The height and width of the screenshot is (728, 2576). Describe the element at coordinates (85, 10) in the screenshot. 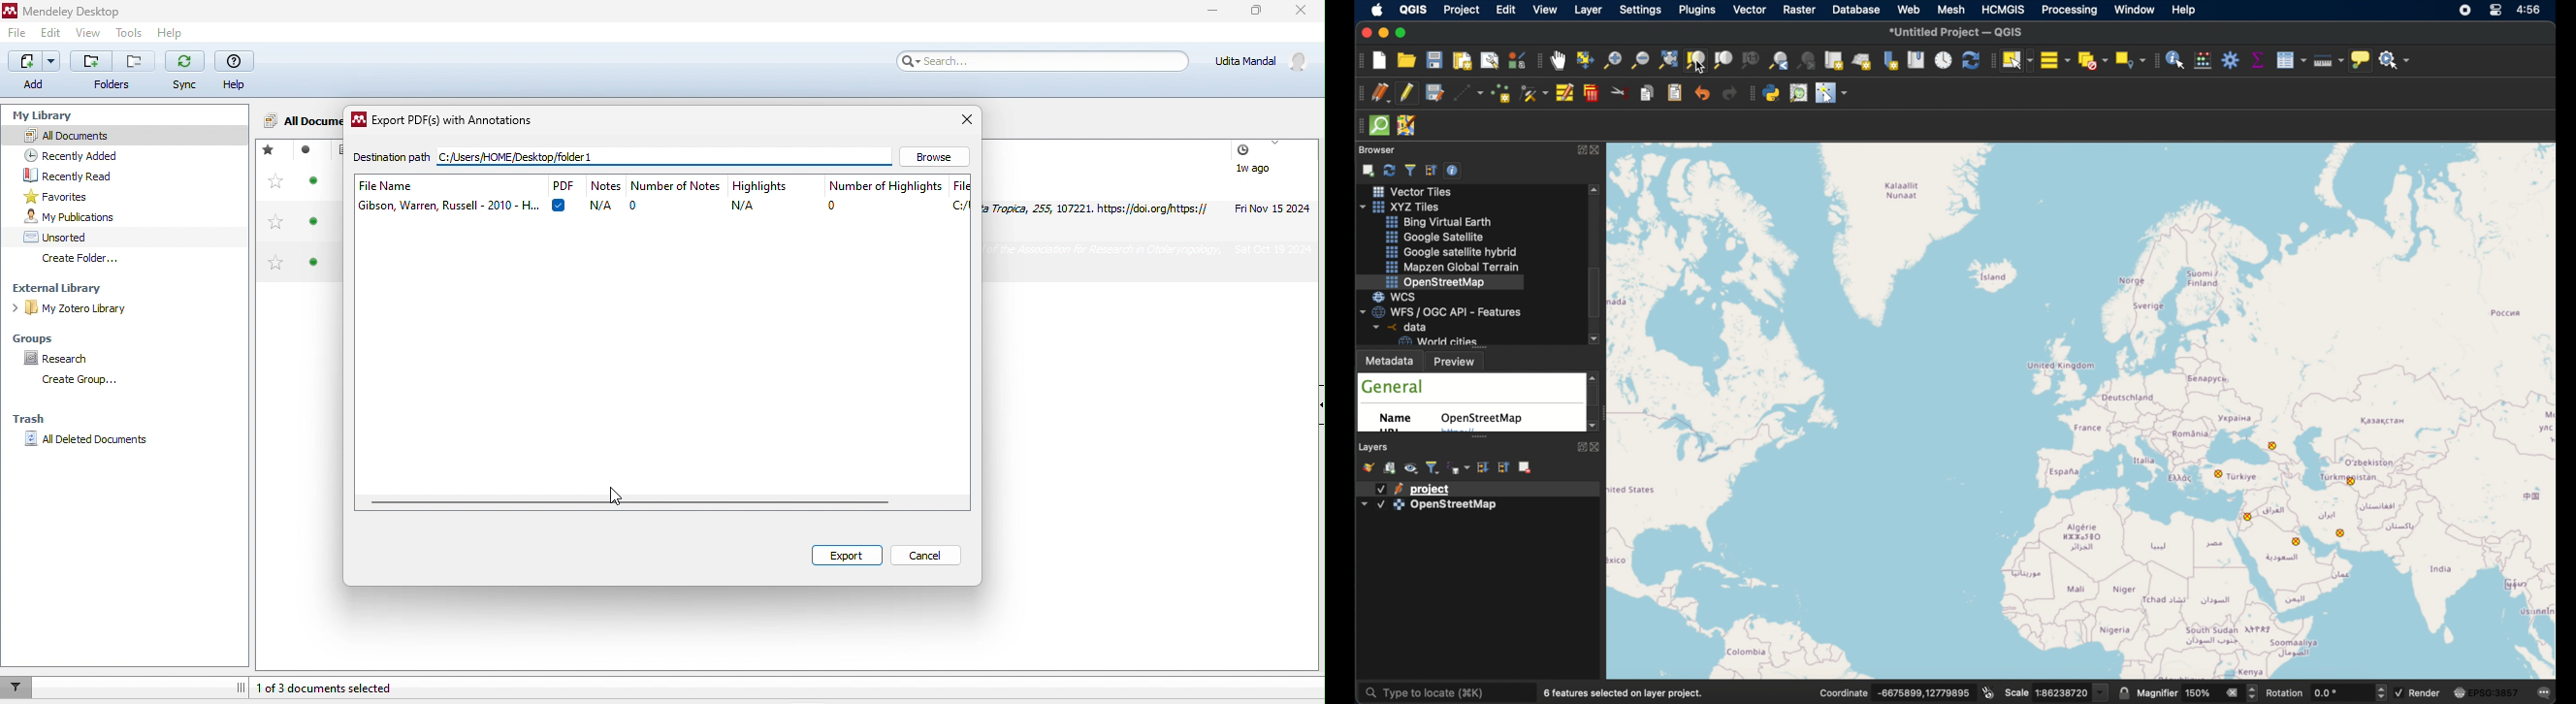

I see `mendeley desktop` at that location.